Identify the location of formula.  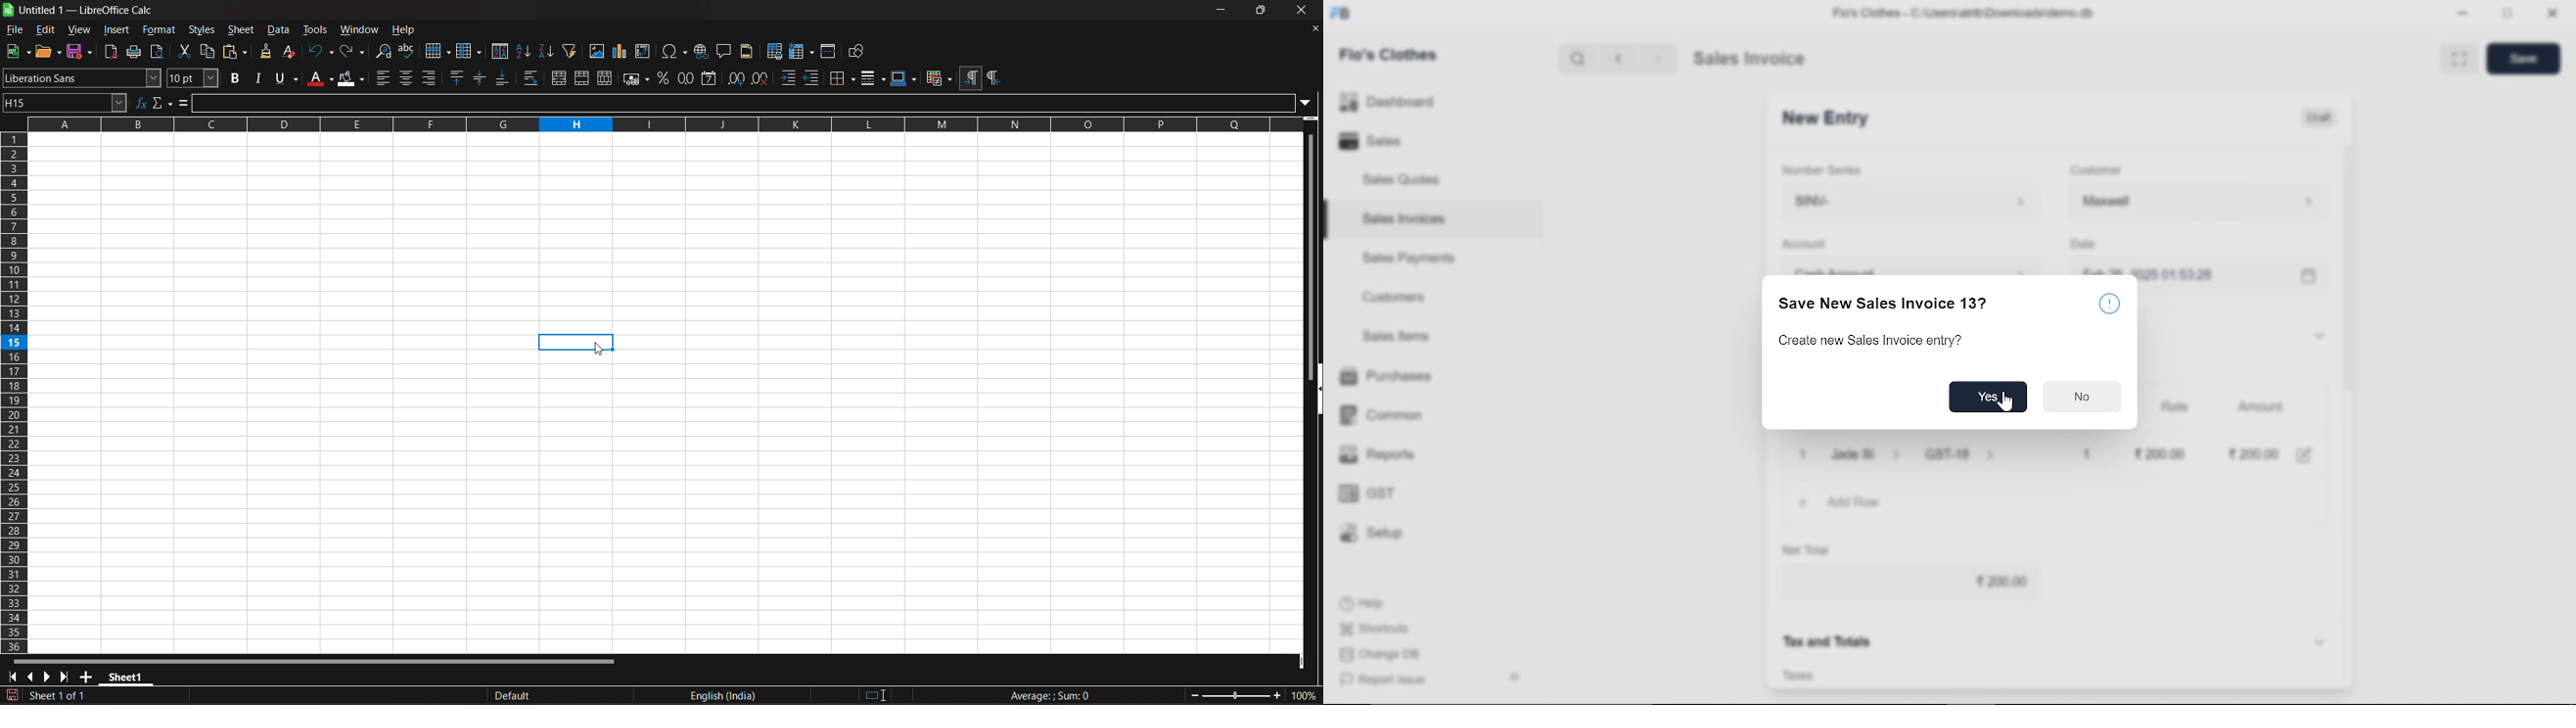
(1045, 695).